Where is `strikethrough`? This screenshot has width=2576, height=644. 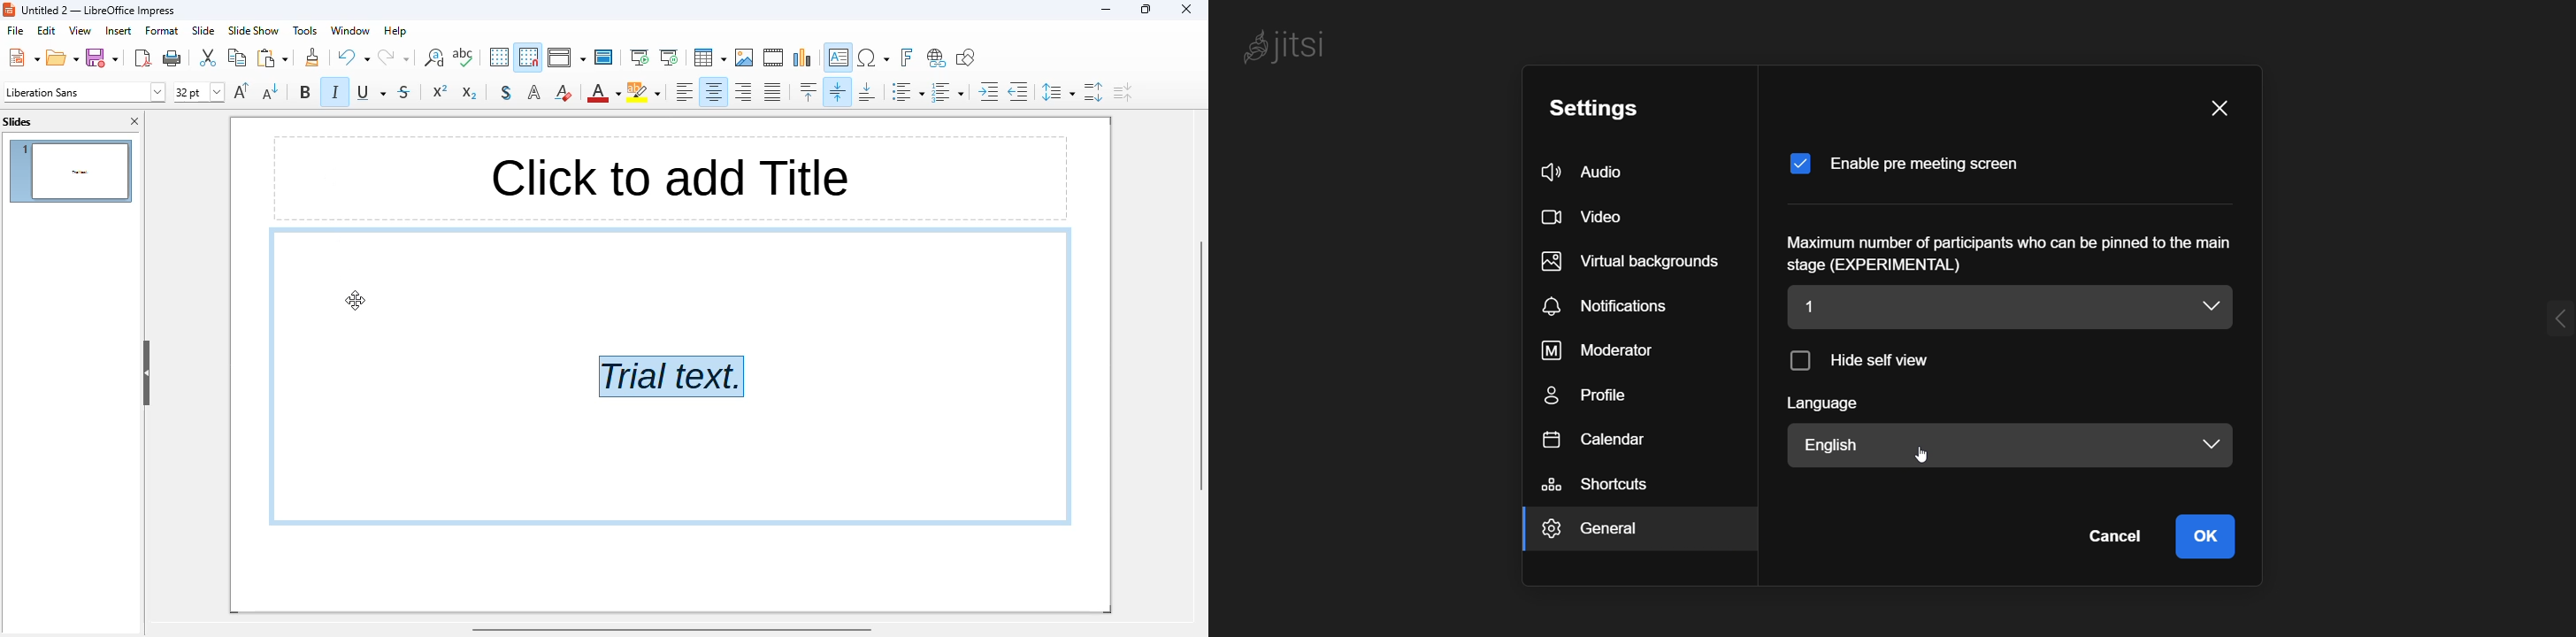 strikethrough is located at coordinates (404, 91).